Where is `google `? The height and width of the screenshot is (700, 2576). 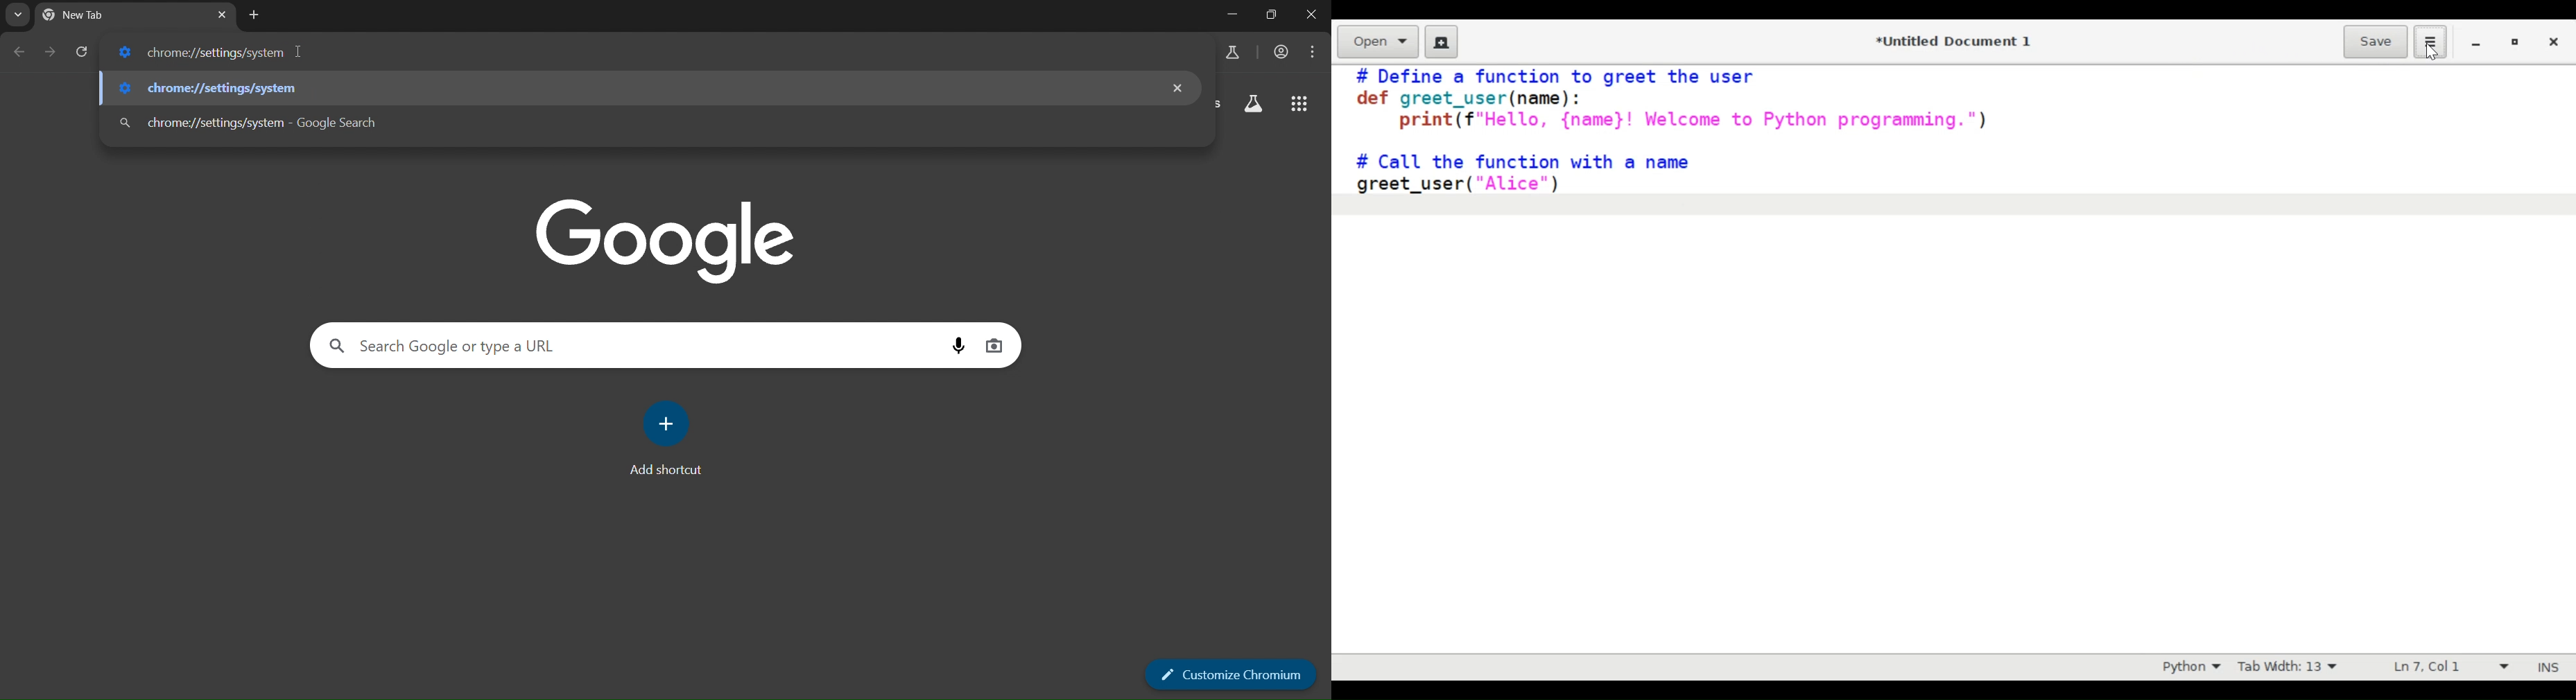
google  is located at coordinates (665, 238).